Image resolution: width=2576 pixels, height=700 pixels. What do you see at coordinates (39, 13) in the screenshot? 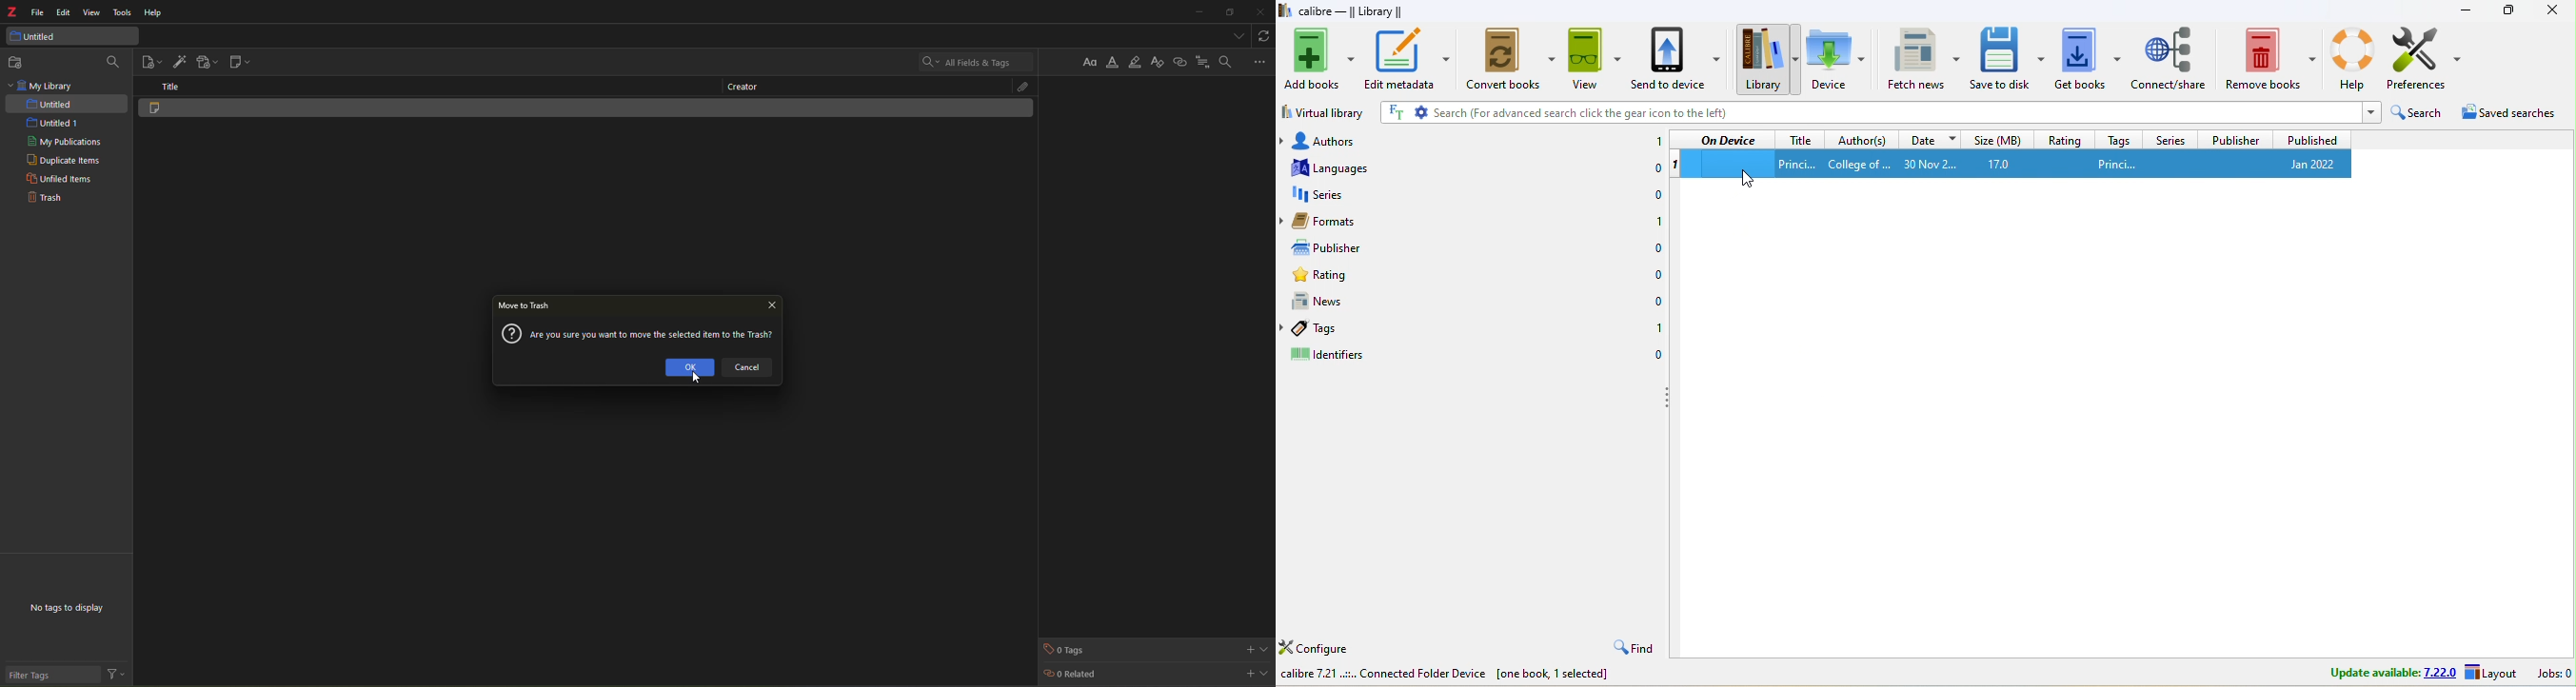
I see `file` at bounding box center [39, 13].